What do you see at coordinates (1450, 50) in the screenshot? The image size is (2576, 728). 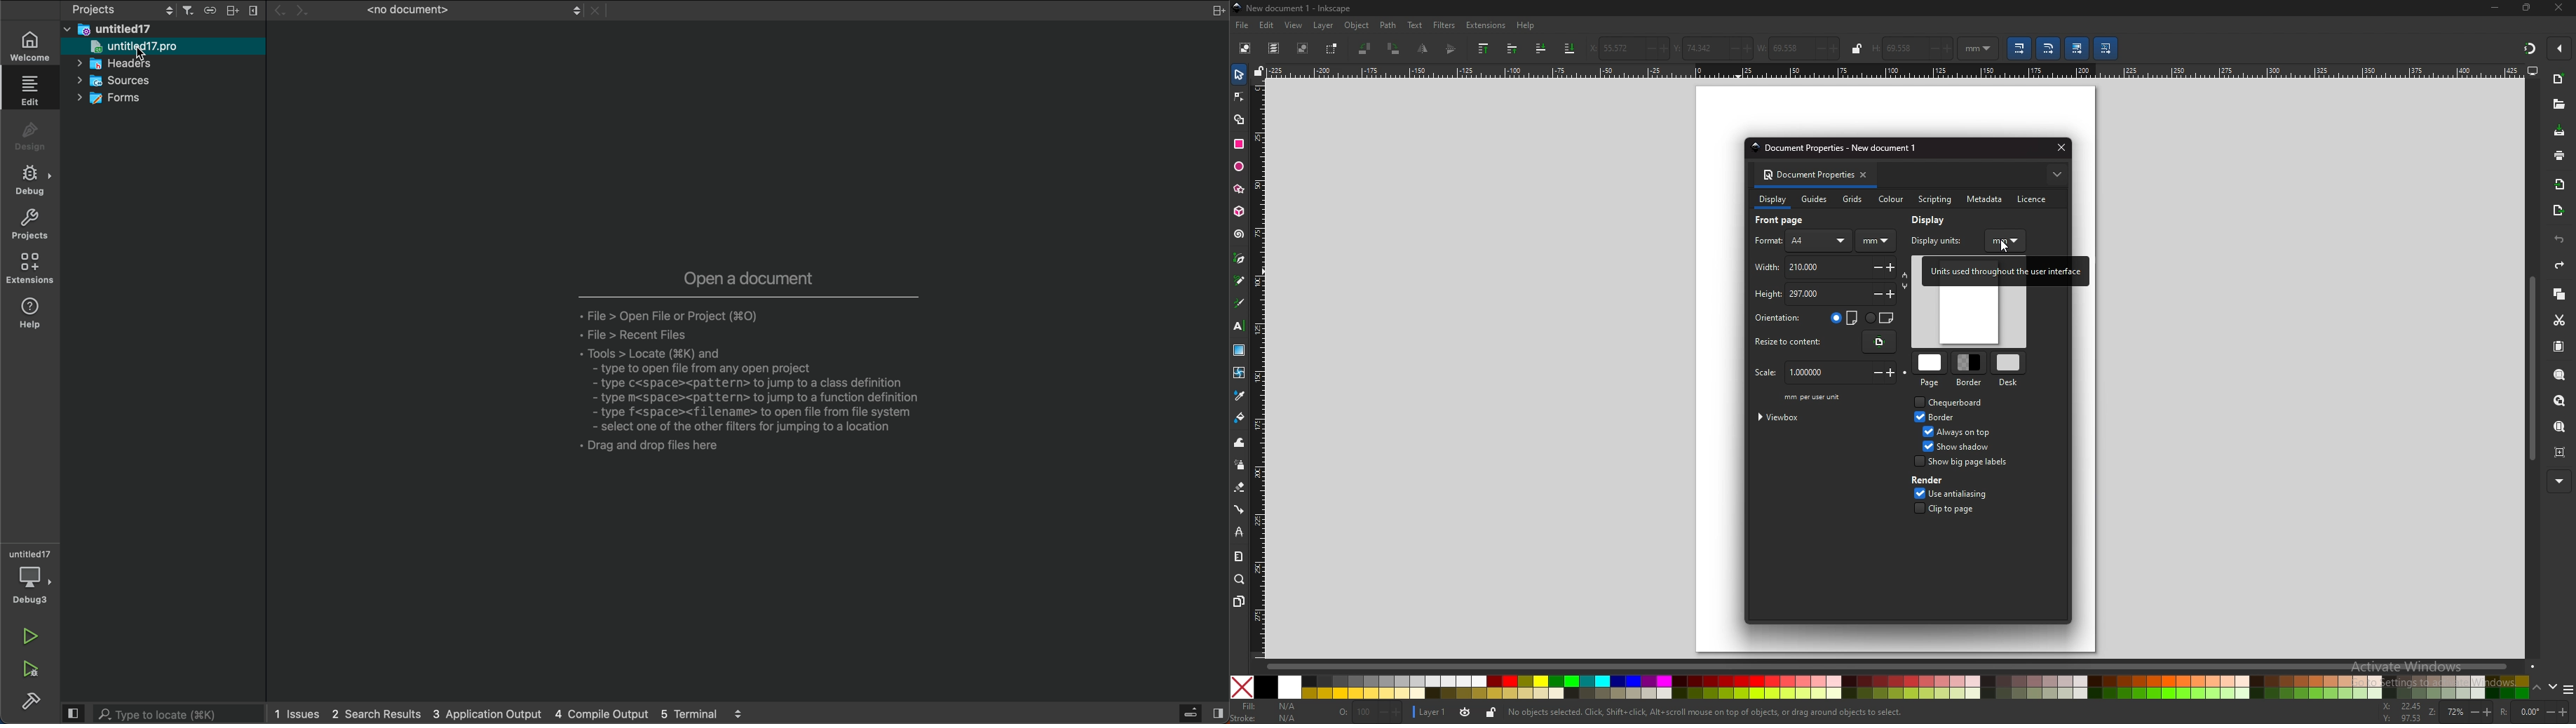 I see `flip vertical` at bounding box center [1450, 50].